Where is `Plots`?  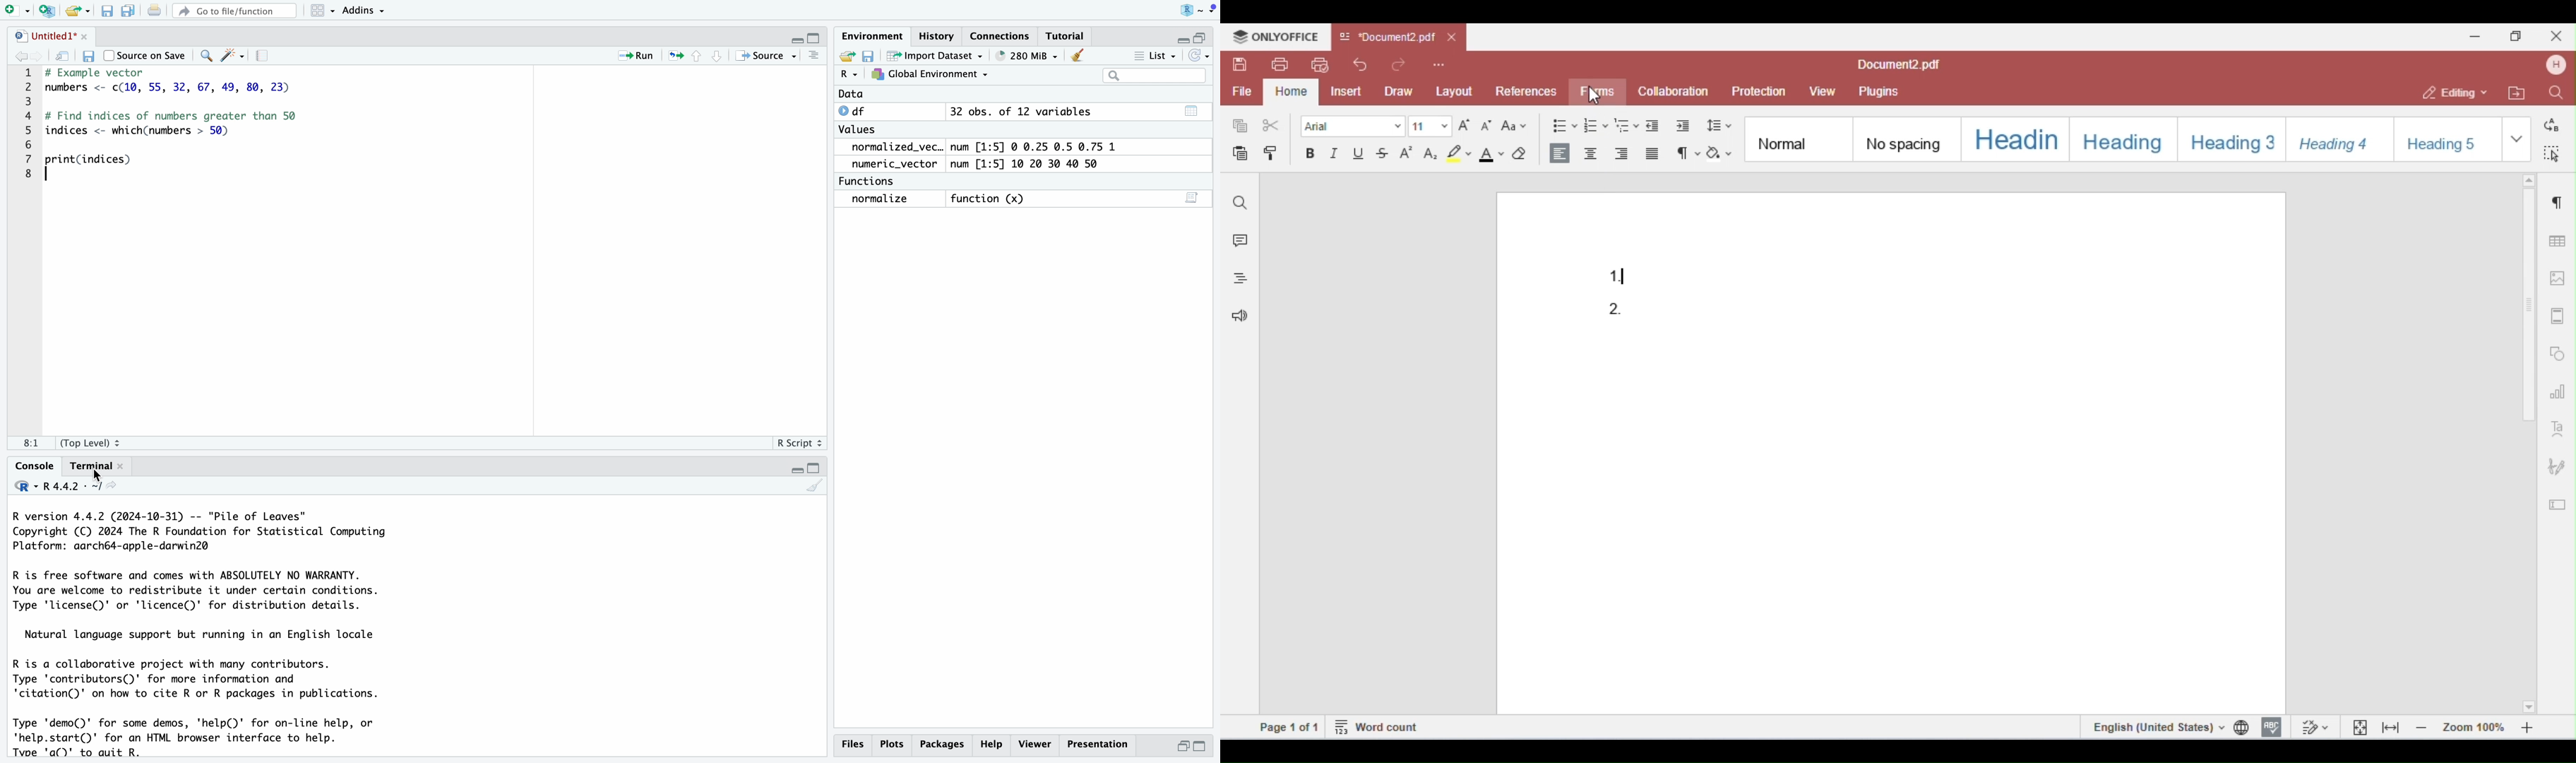
Plots is located at coordinates (895, 744).